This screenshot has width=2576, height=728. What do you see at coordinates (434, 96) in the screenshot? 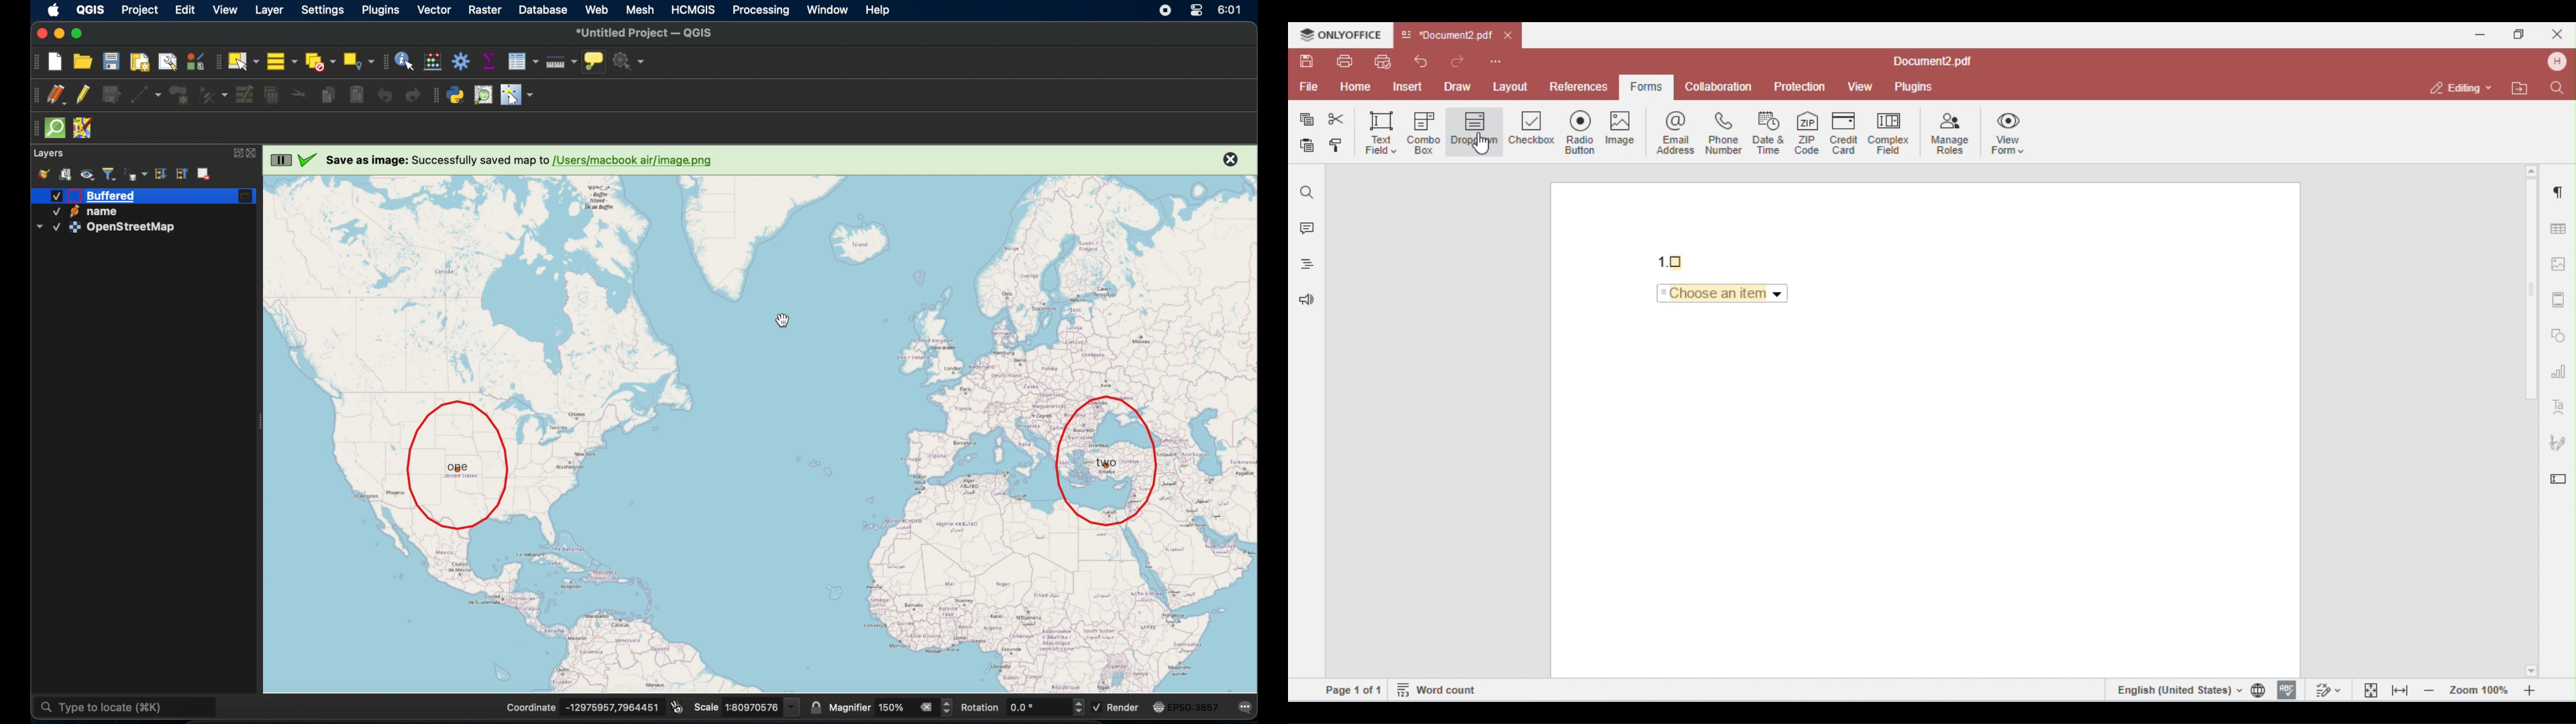
I see `plugins toolbar` at bounding box center [434, 96].